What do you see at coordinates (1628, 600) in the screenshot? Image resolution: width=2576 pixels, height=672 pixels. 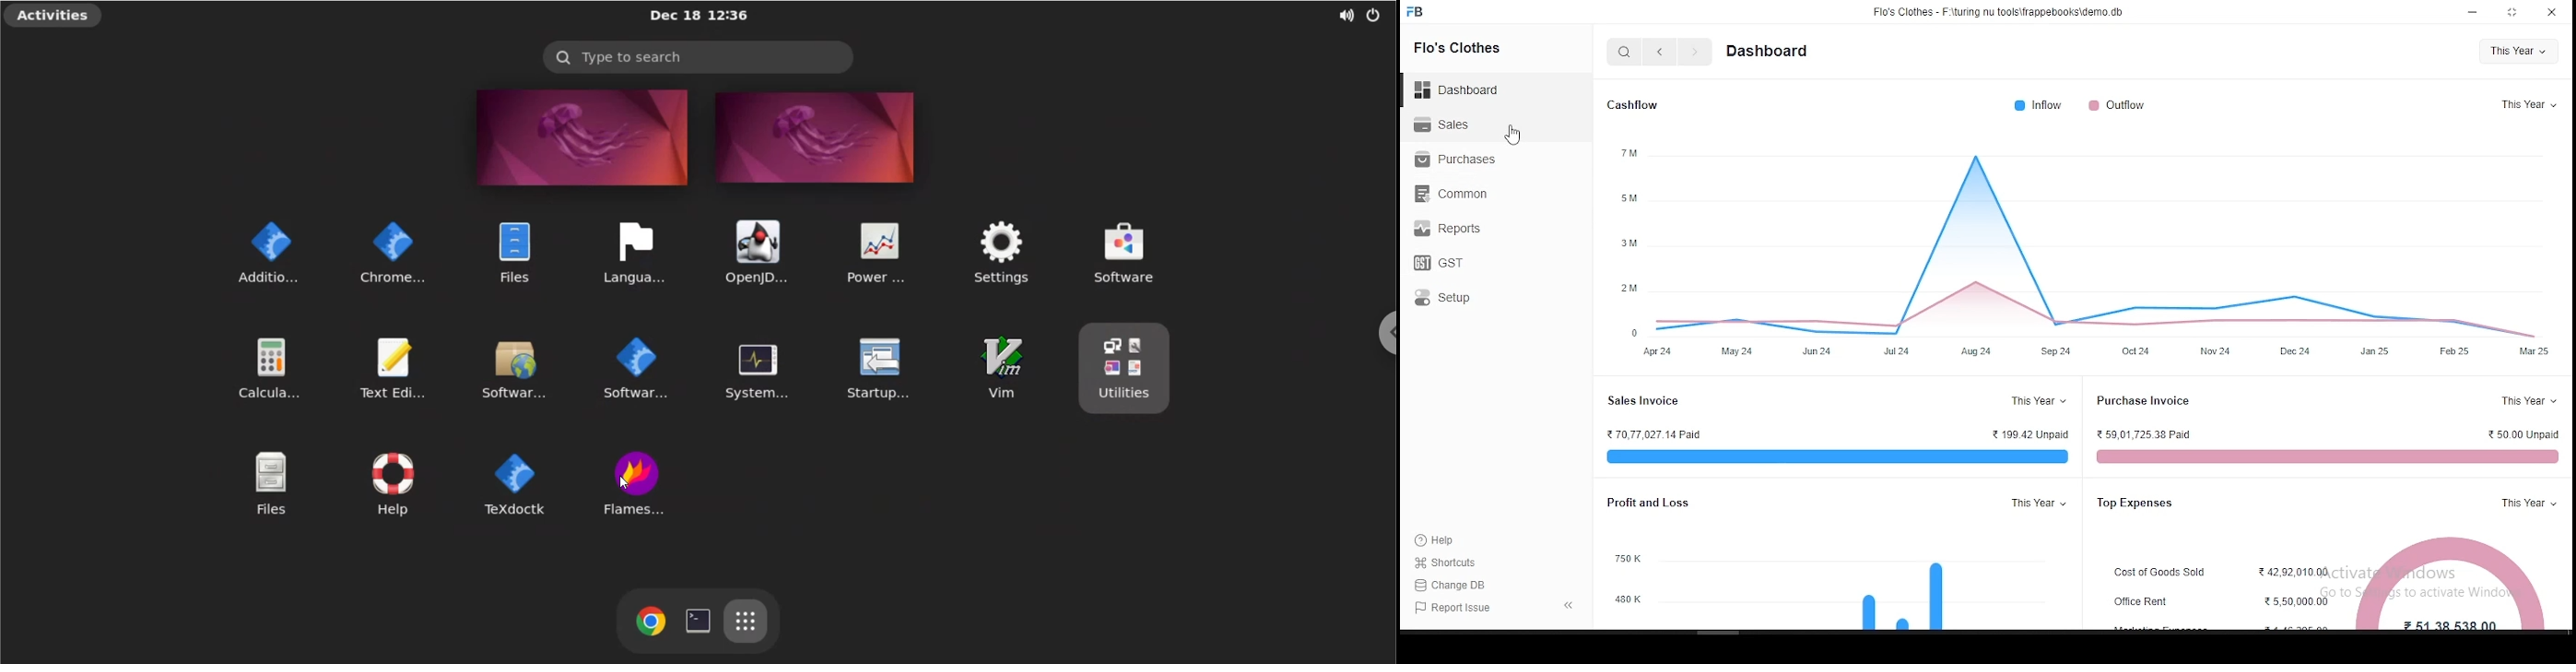 I see `480k` at bounding box center [1628, 600].